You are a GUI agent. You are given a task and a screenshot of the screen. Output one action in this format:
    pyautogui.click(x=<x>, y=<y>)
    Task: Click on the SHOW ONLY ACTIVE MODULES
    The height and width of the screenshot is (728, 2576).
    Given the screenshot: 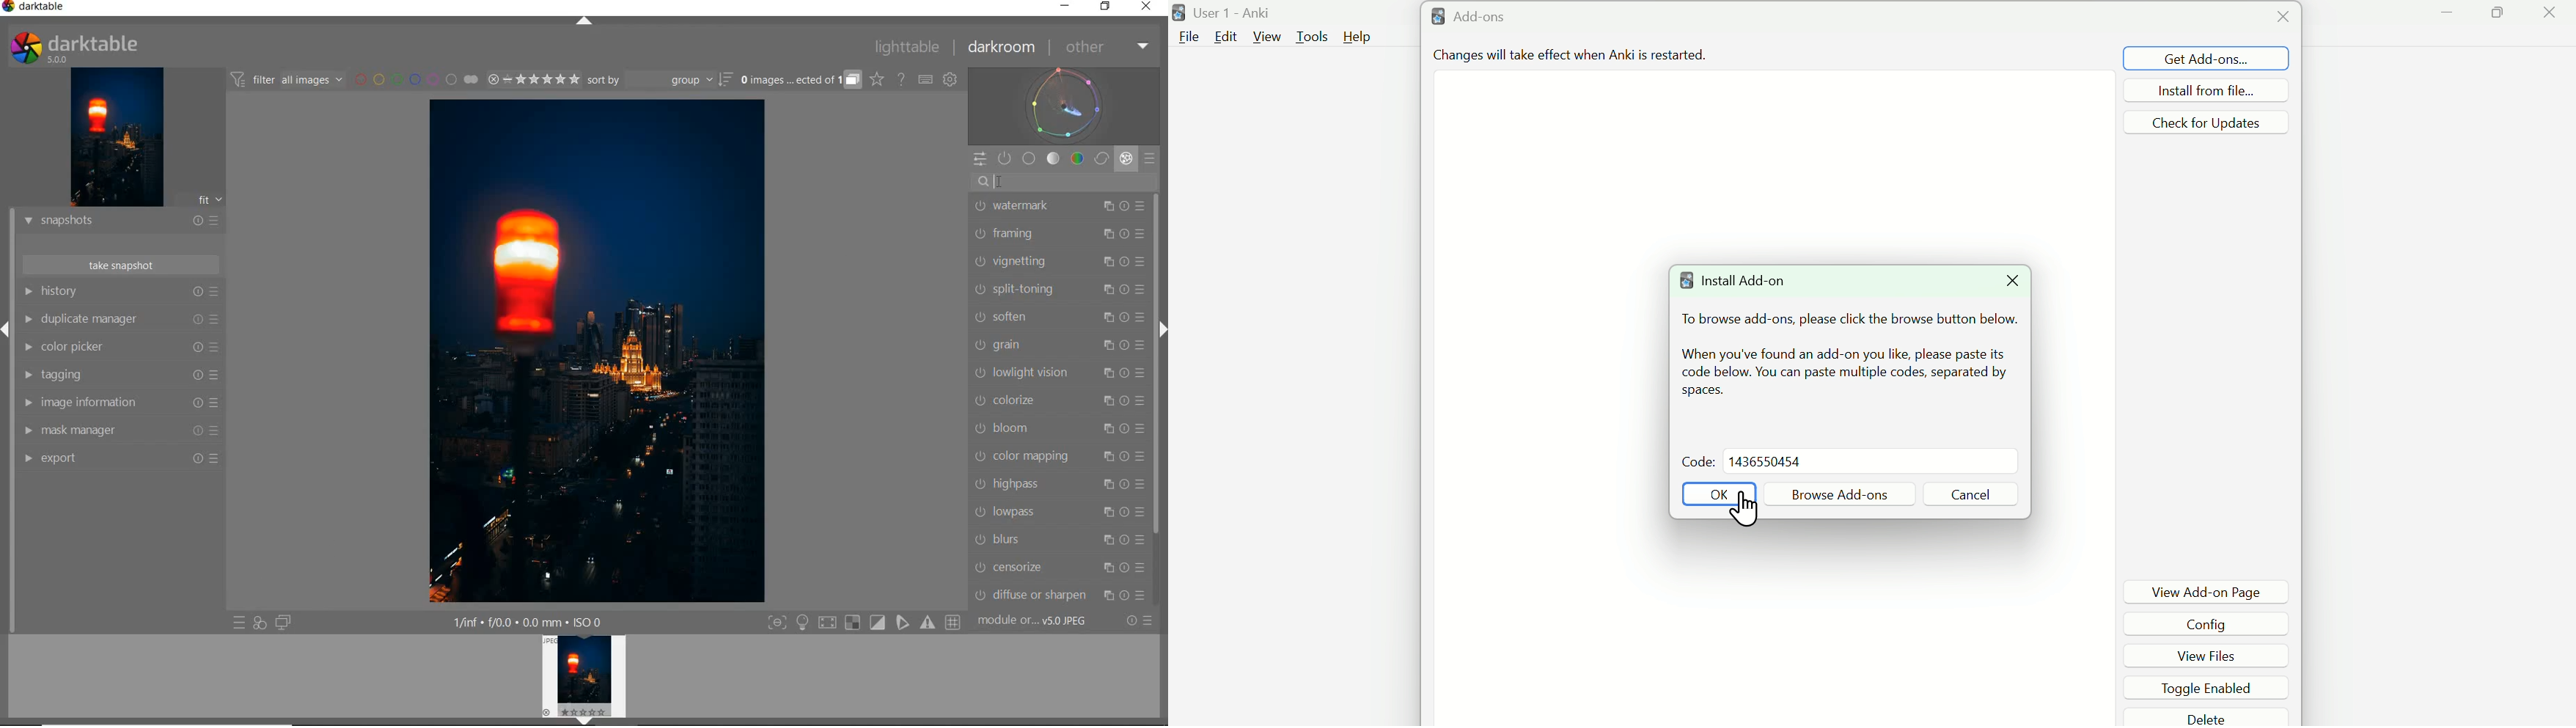 What is the action you would take?
    pyautogui.click(x=1005, y=158)
    